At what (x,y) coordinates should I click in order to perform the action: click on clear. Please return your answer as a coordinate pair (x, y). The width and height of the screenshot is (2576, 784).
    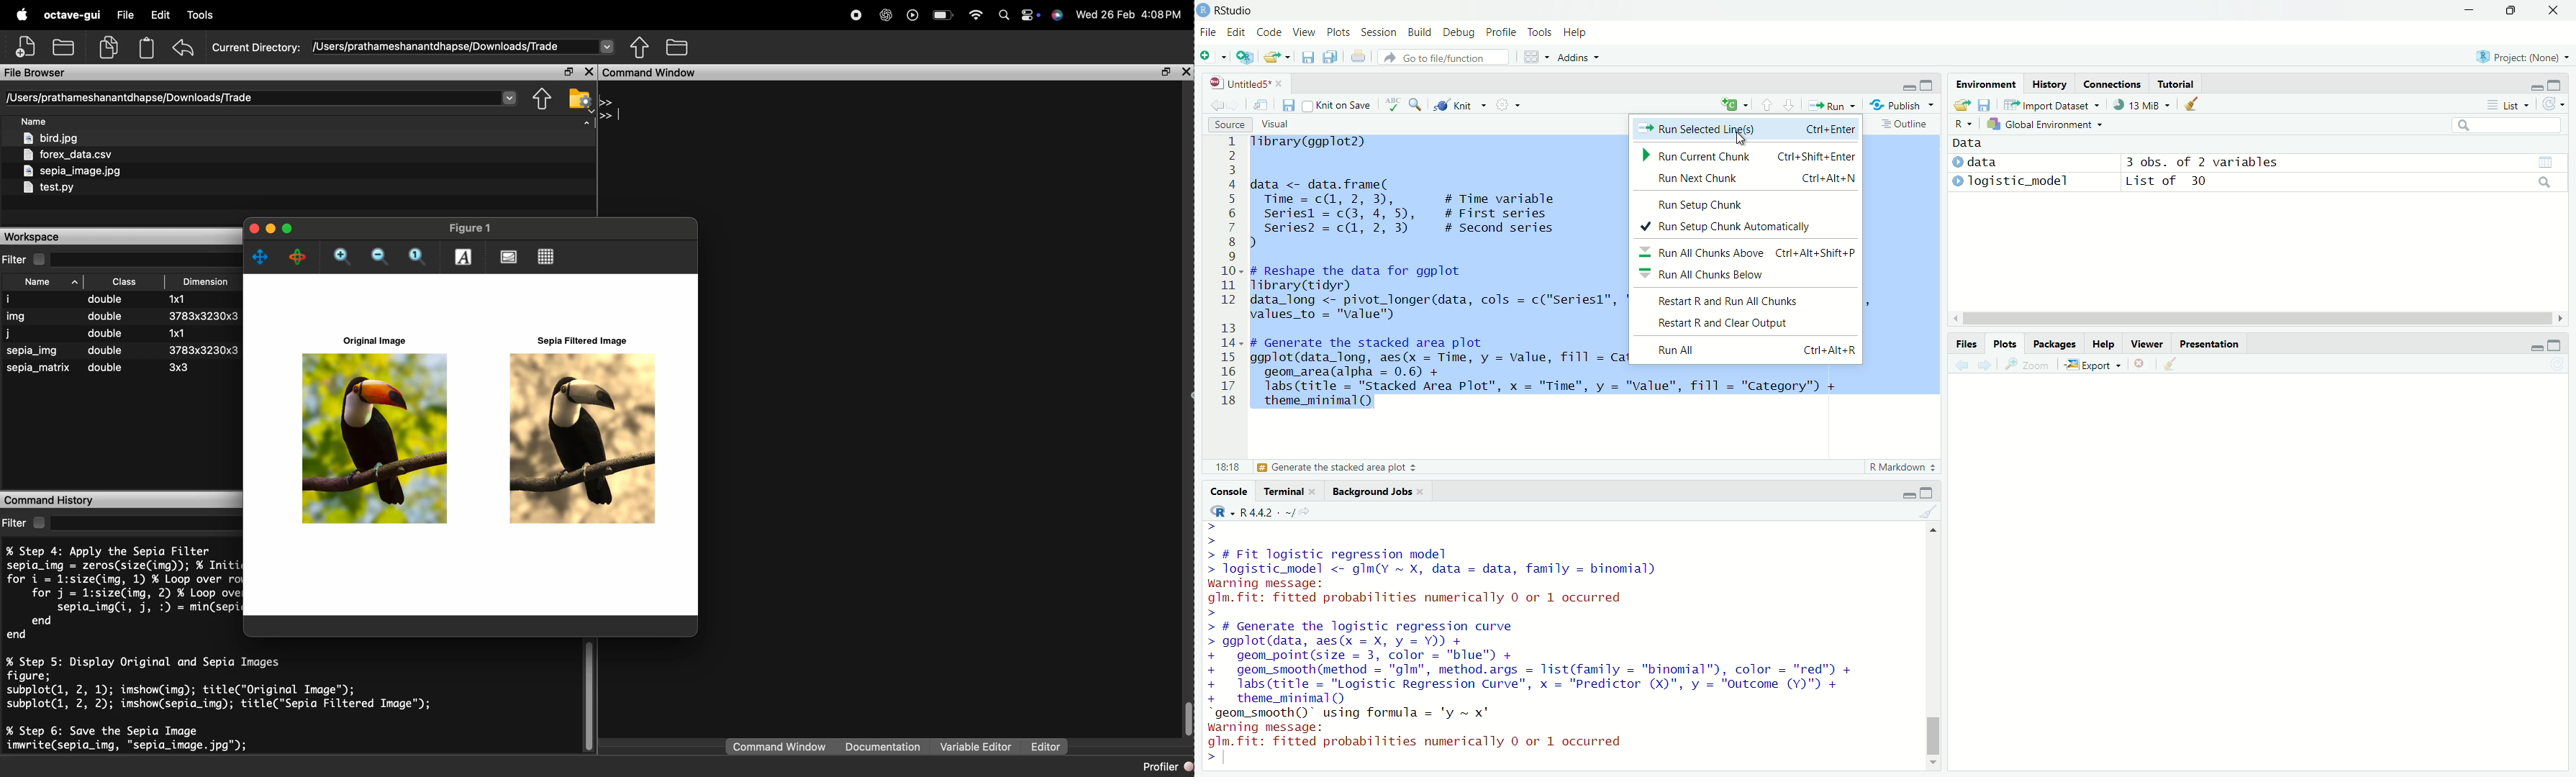
    Looking at the image, I should click on (1929, 513).